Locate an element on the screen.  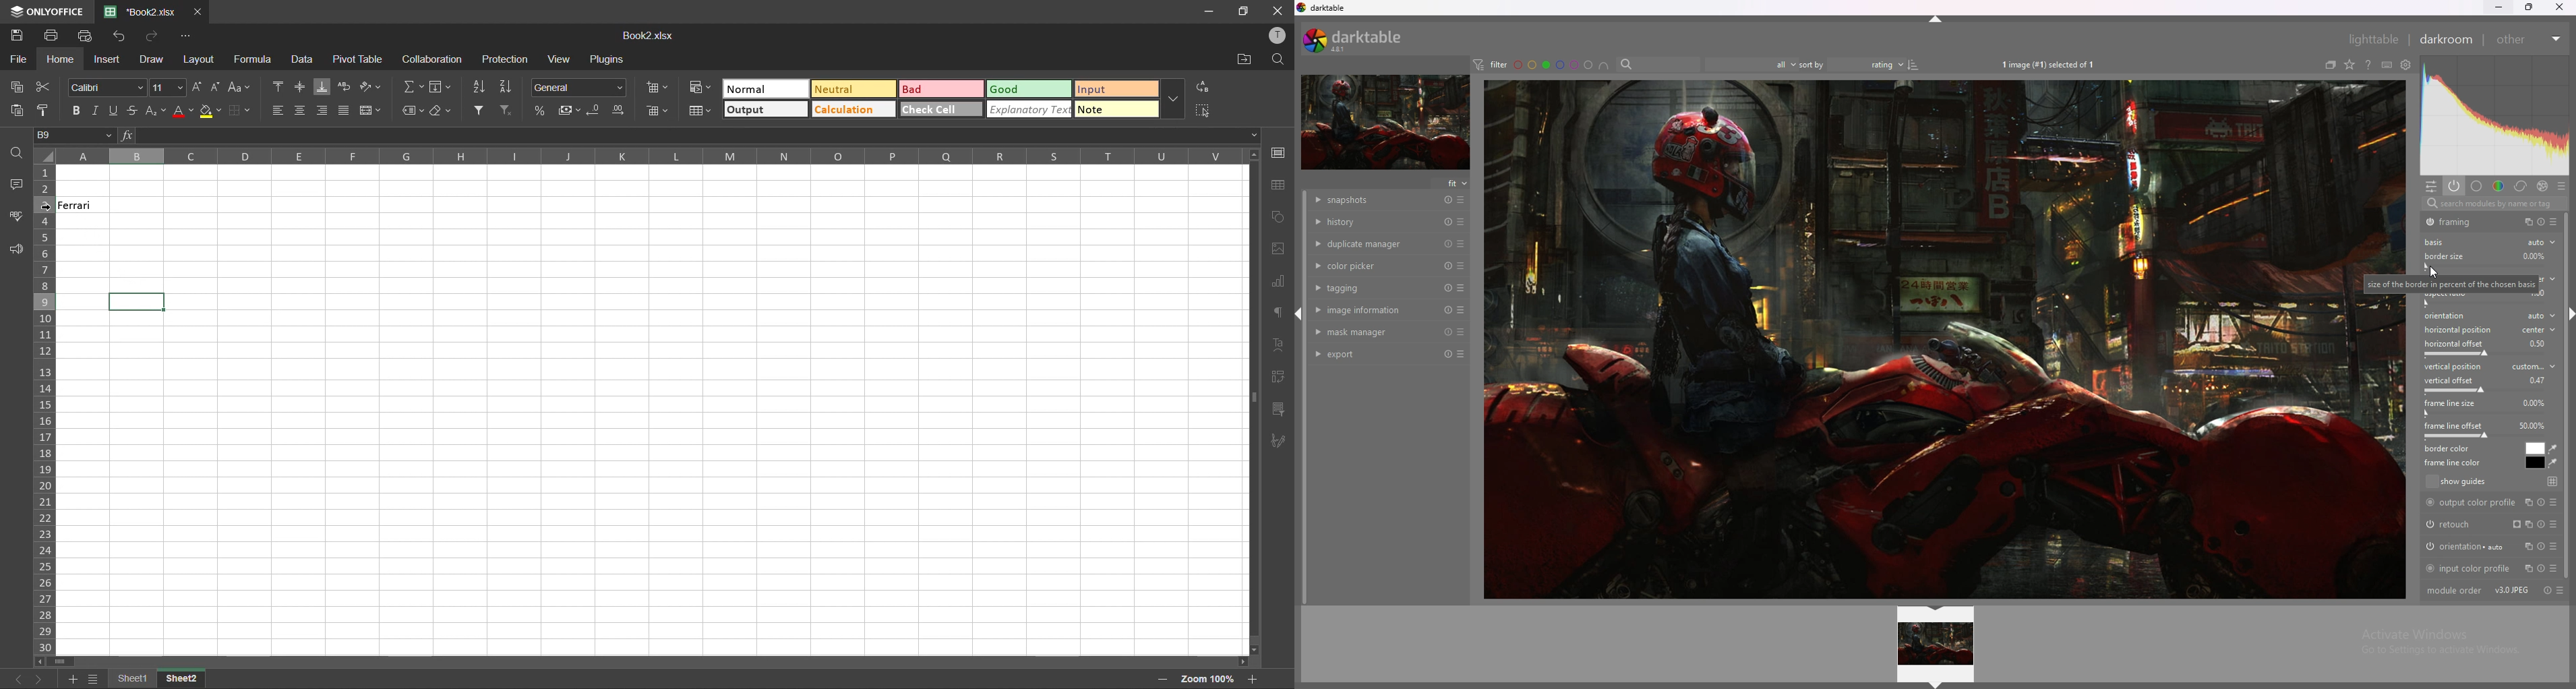
align bottom is located at coordinates (322, 86).